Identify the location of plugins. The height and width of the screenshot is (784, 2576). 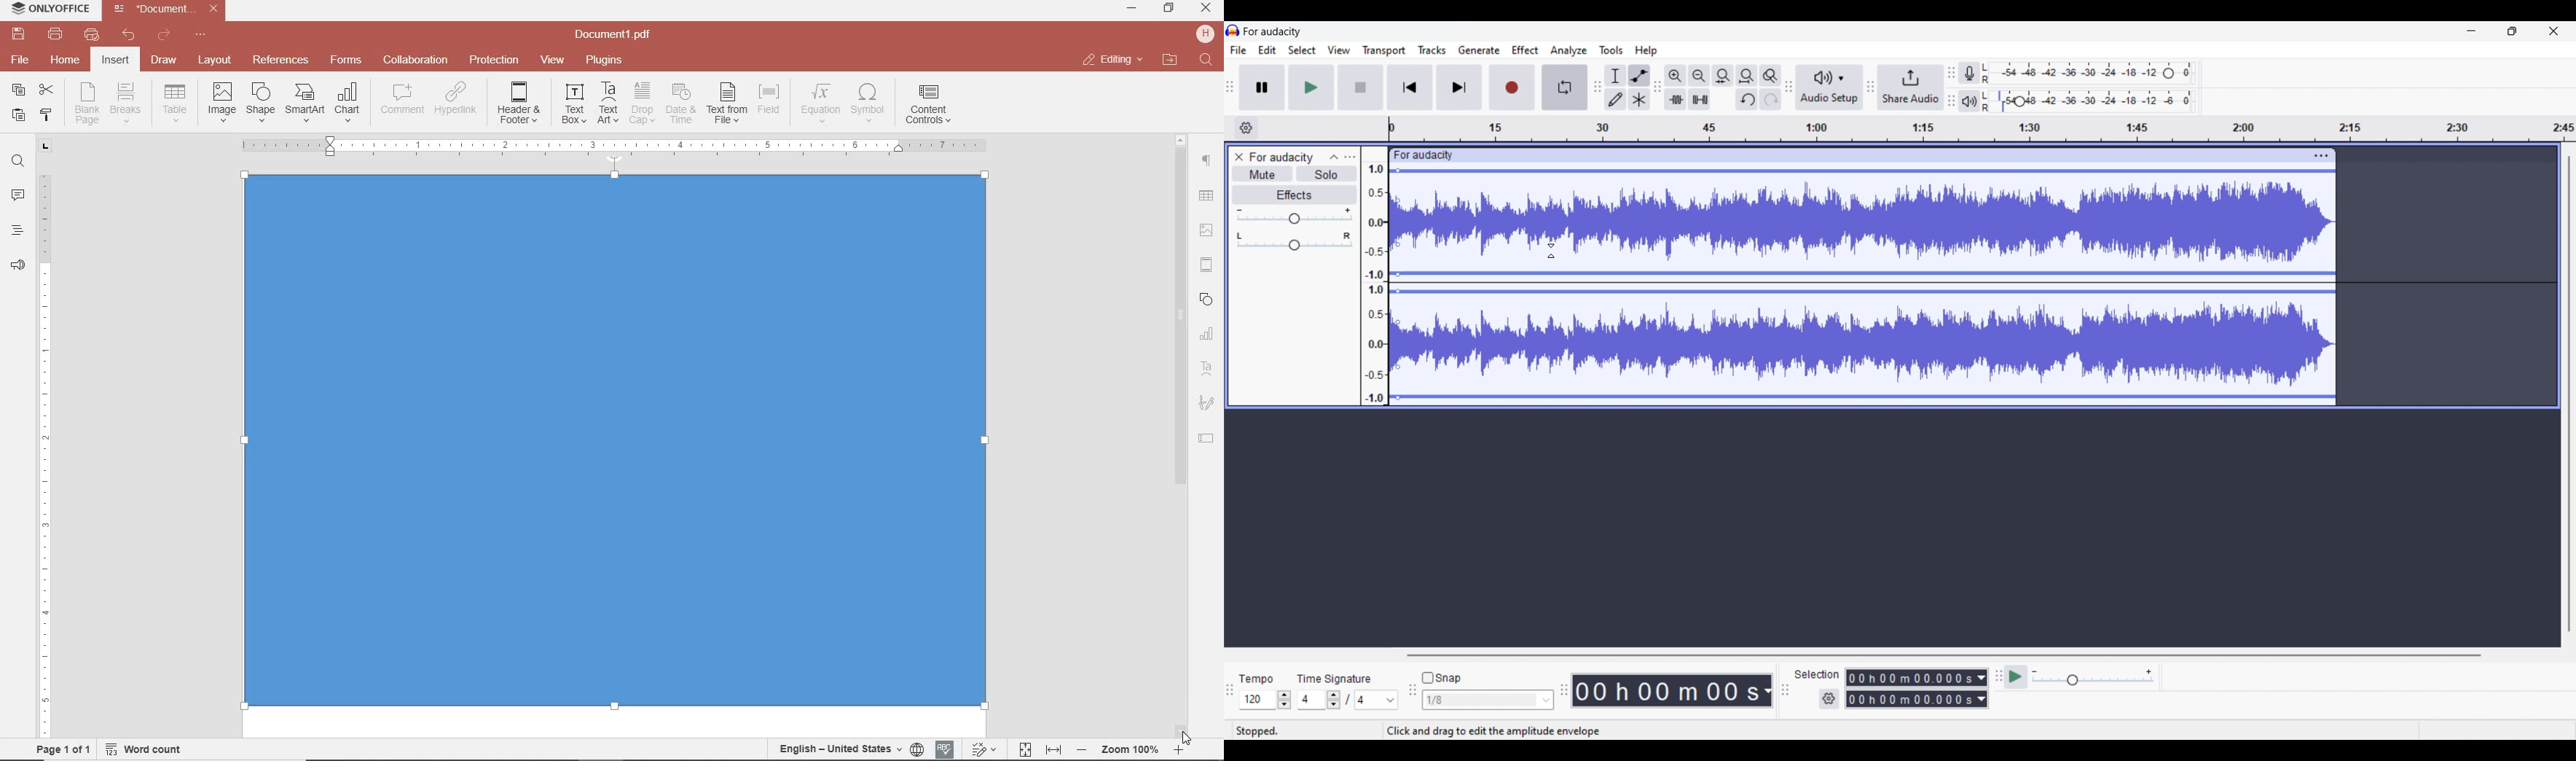
(607, 61).